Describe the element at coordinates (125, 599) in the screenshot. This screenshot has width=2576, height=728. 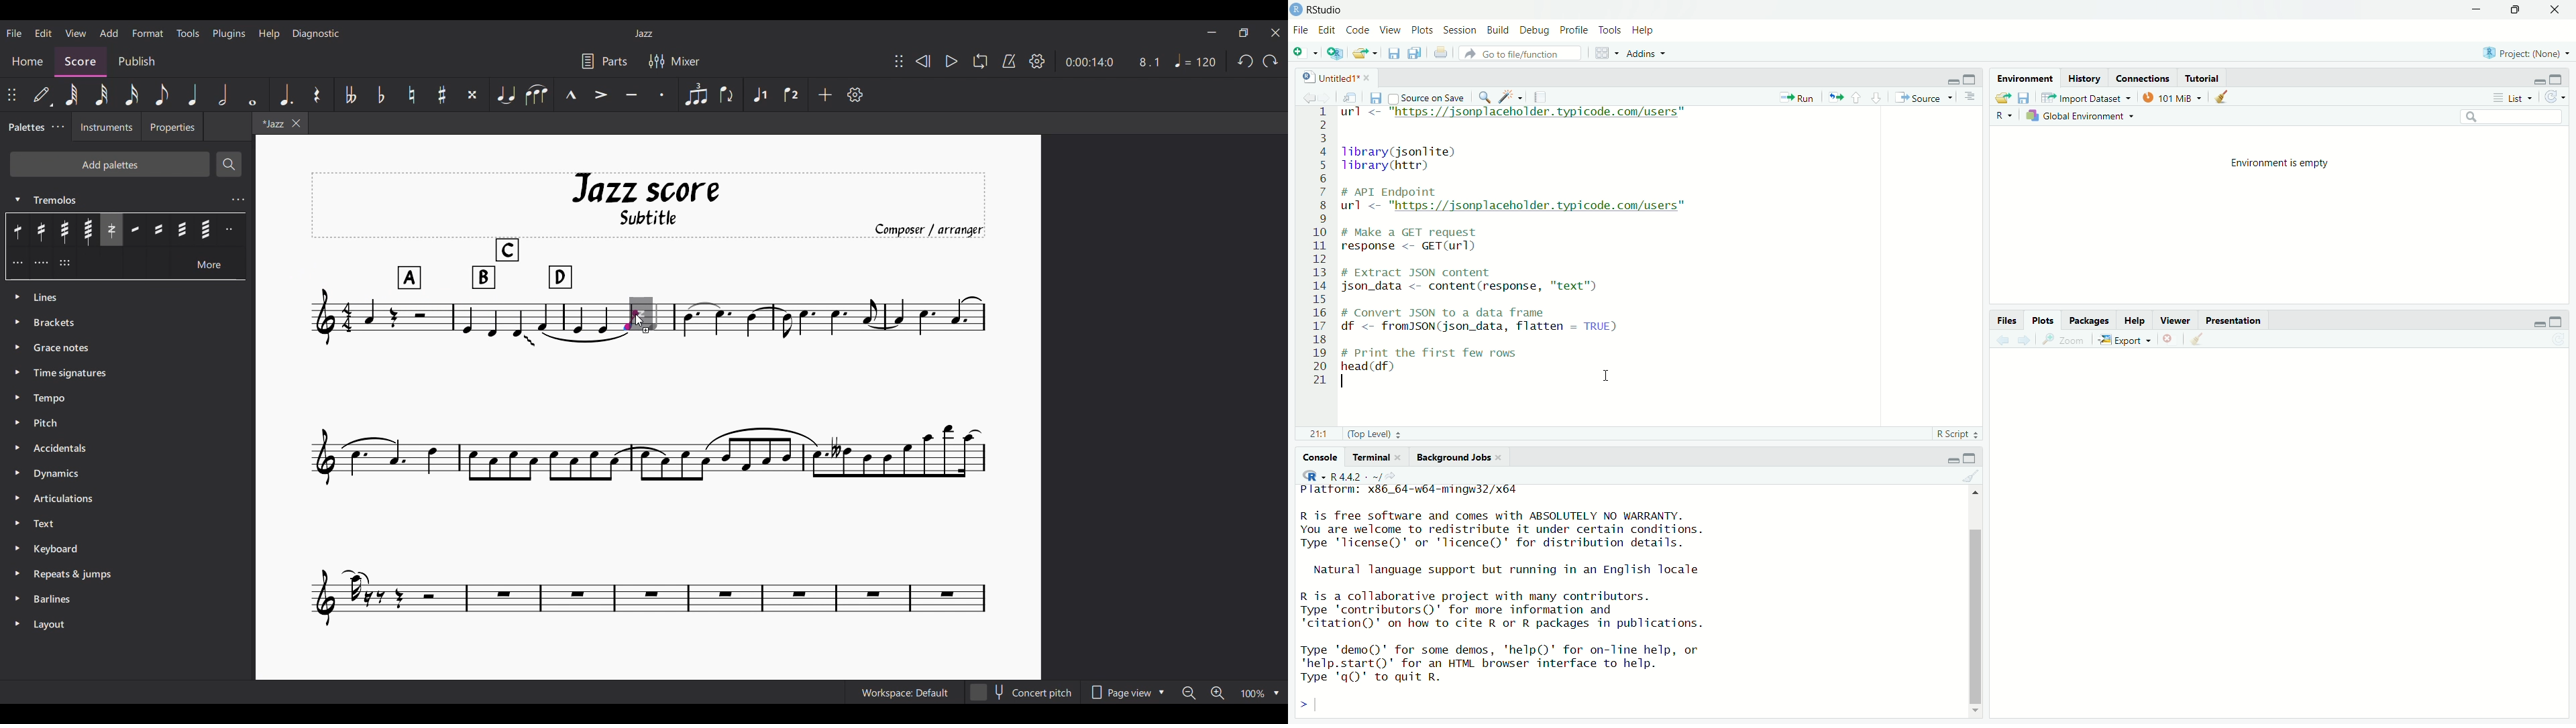
I see `Barlines` at that location.